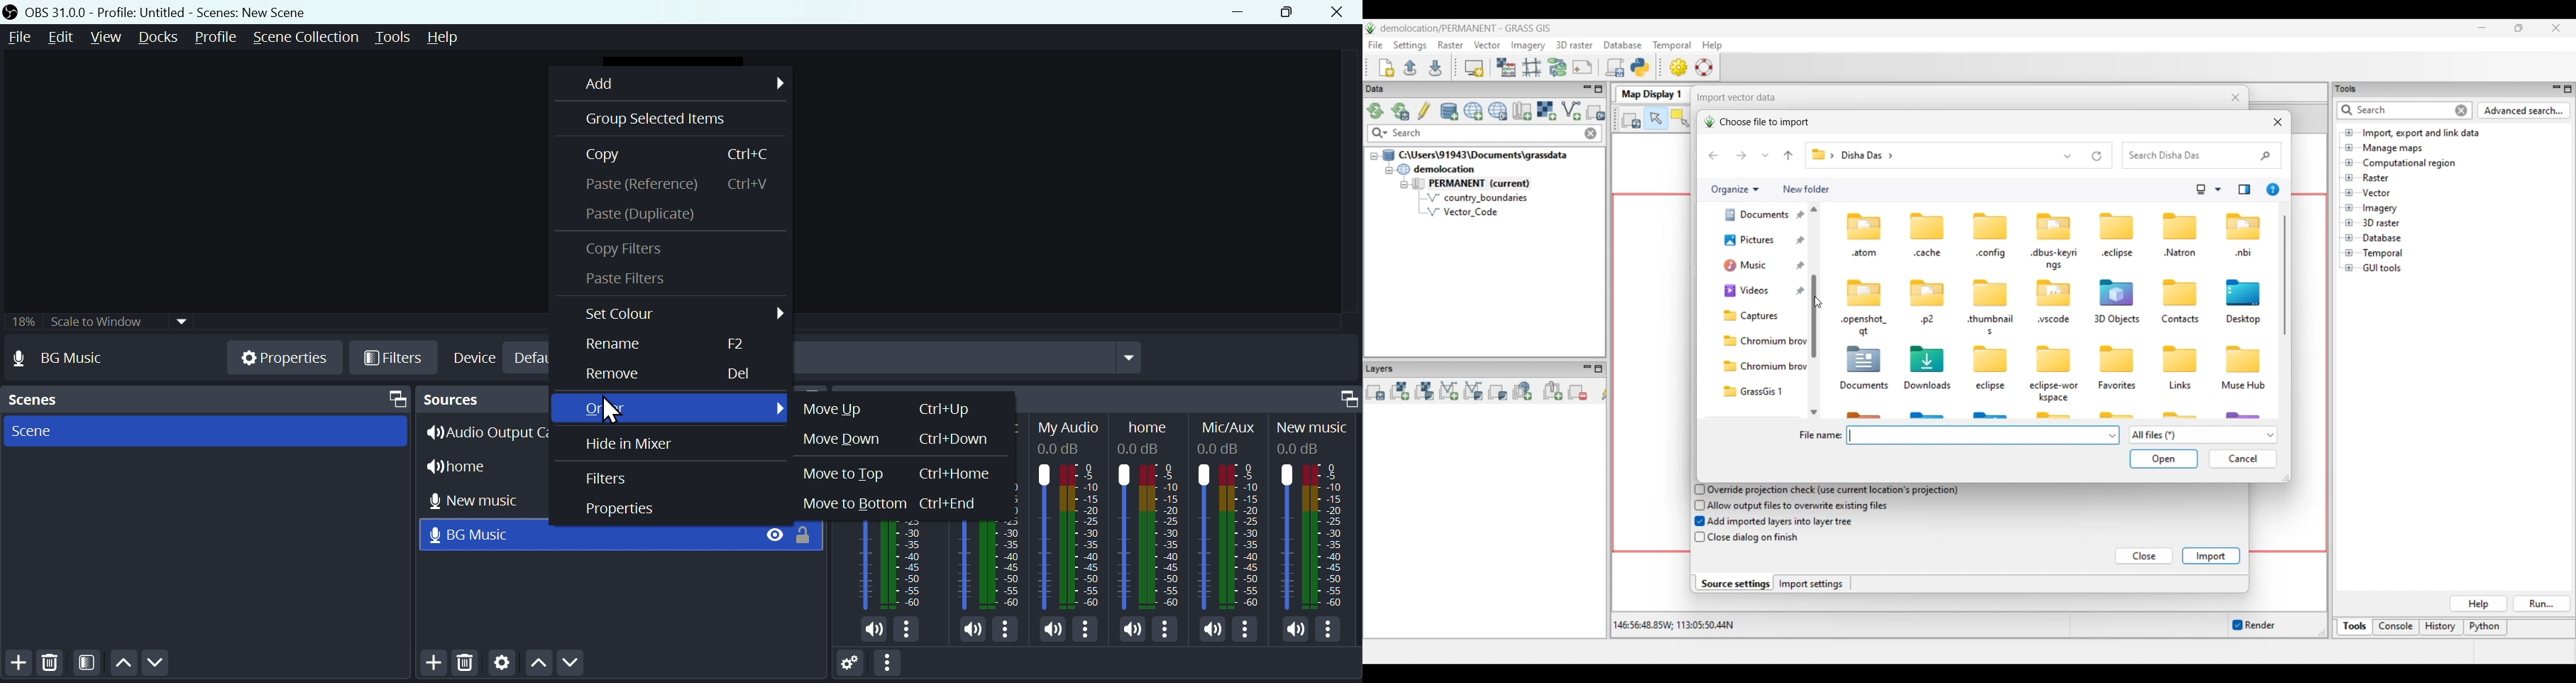 The image size is (2576, 700). What do you see at coordinates (1127, 629) in the screenshot?
I see `Mute/Unmute` at bounding box center [1127, 629].